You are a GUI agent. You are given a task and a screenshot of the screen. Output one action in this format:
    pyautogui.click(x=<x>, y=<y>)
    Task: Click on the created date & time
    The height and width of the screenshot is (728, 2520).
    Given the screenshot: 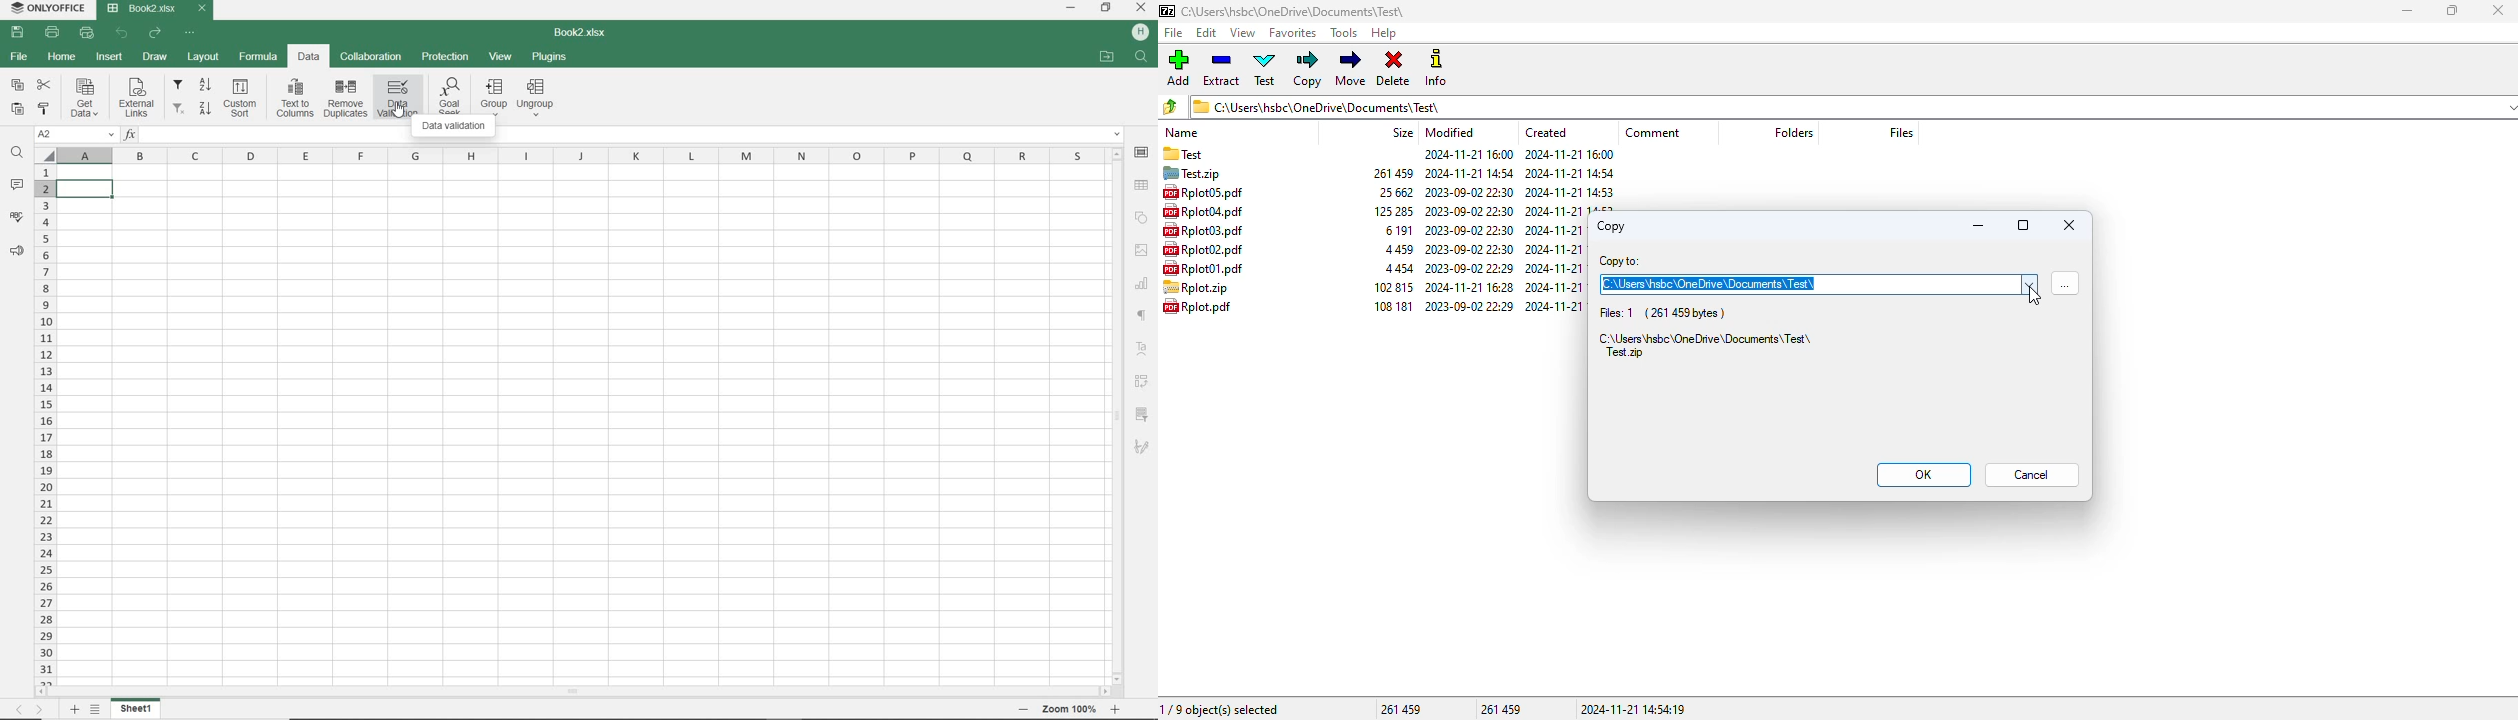 What is the action you would take?
    pyautogui.click(x=1569, y=155)
    